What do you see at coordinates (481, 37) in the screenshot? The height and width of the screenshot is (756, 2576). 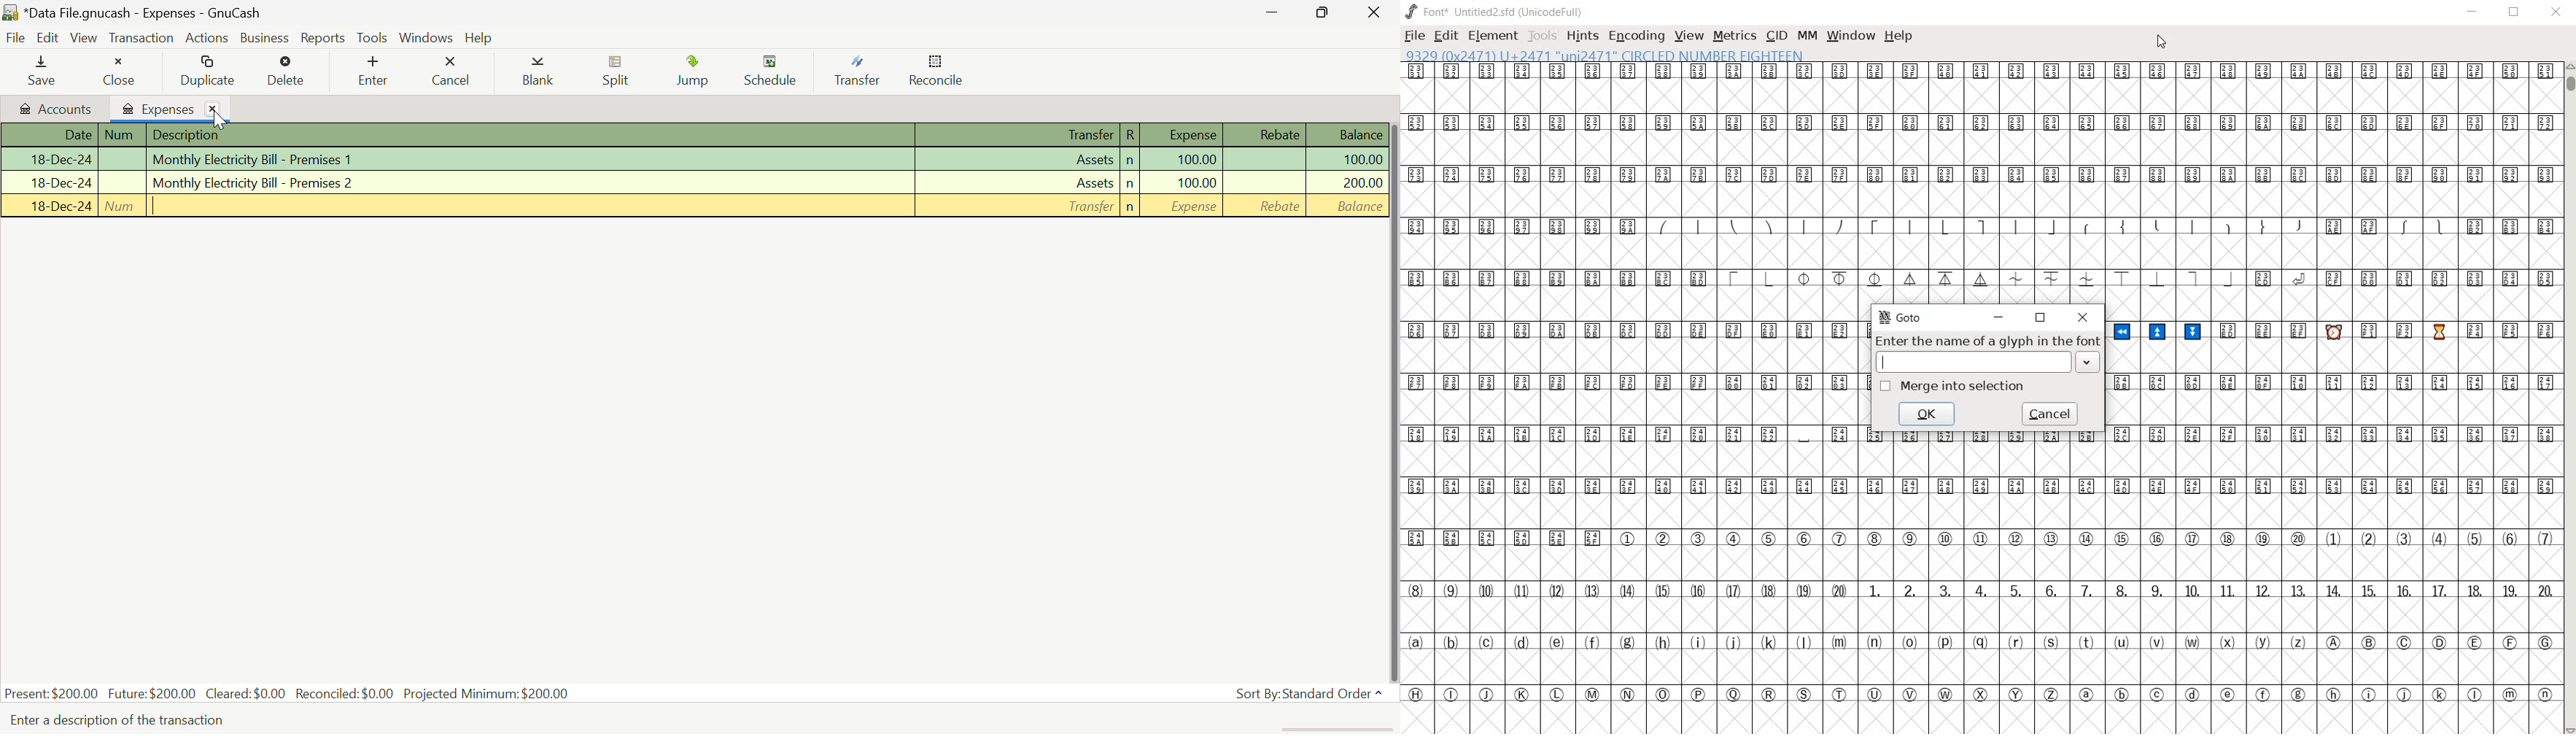 I see `Help` at bounding box center [481, 37].